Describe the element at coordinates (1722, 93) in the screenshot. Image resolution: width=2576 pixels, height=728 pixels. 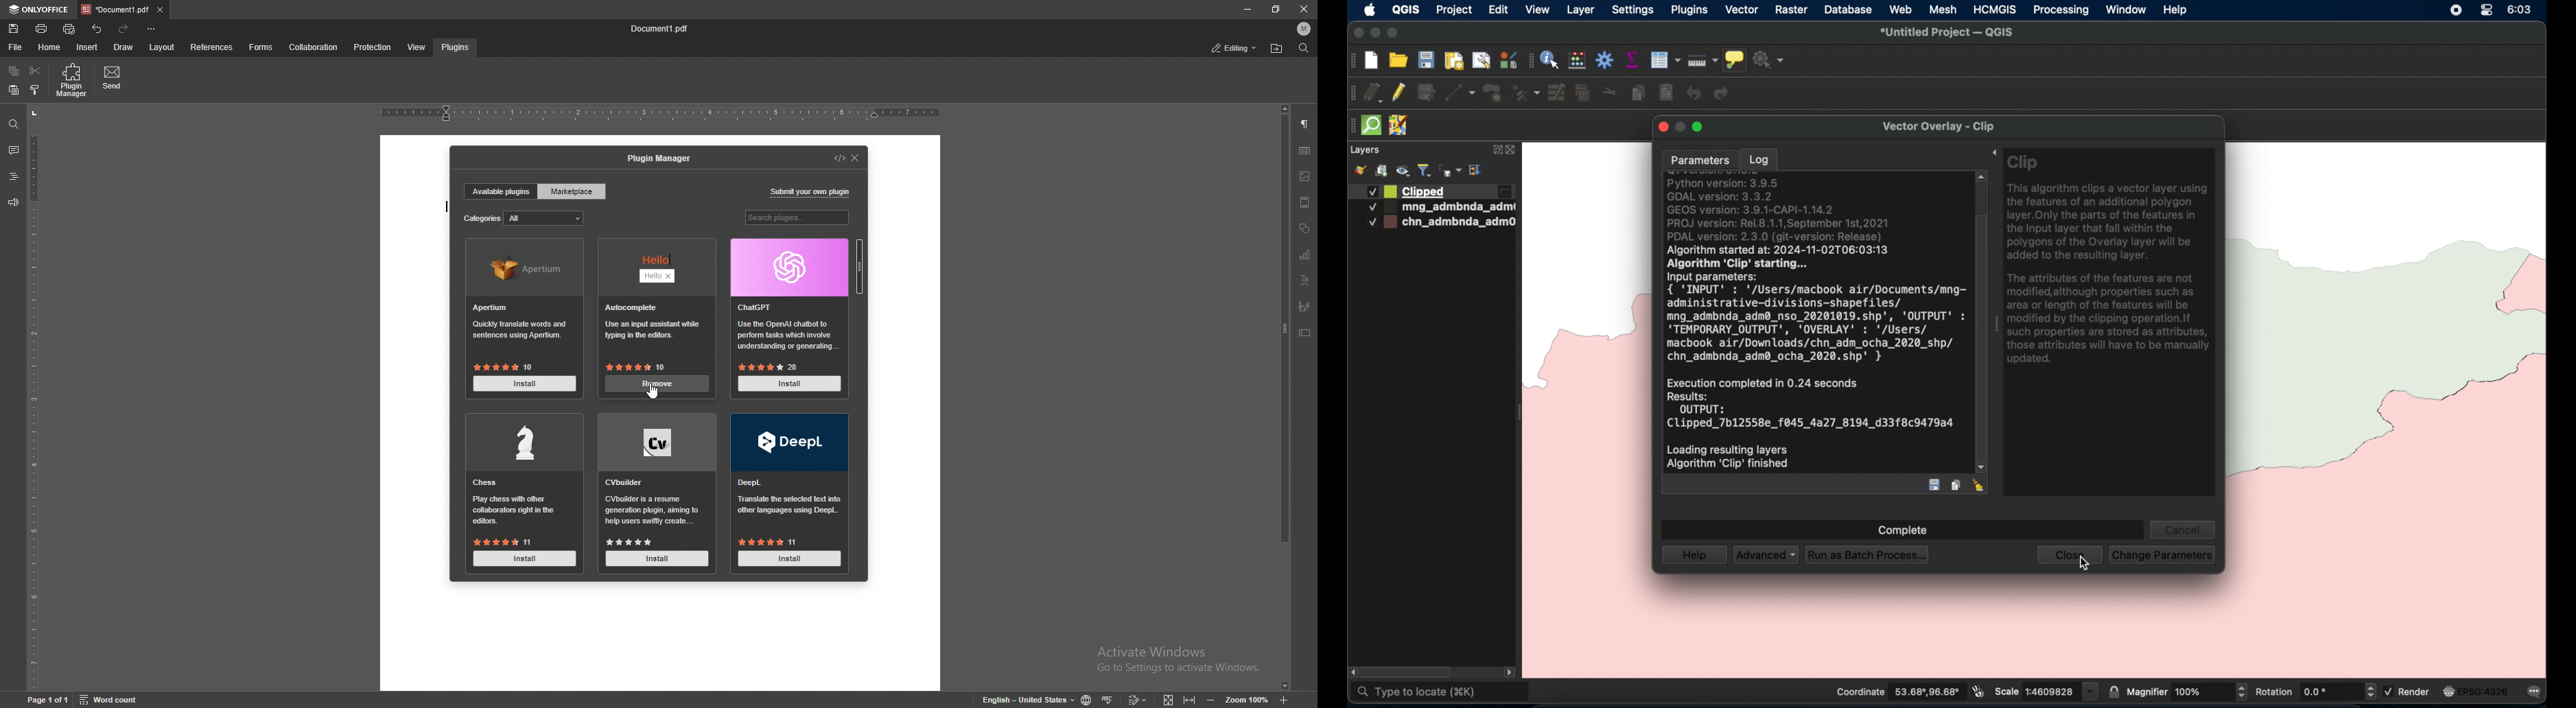
I see `redo` at that location.